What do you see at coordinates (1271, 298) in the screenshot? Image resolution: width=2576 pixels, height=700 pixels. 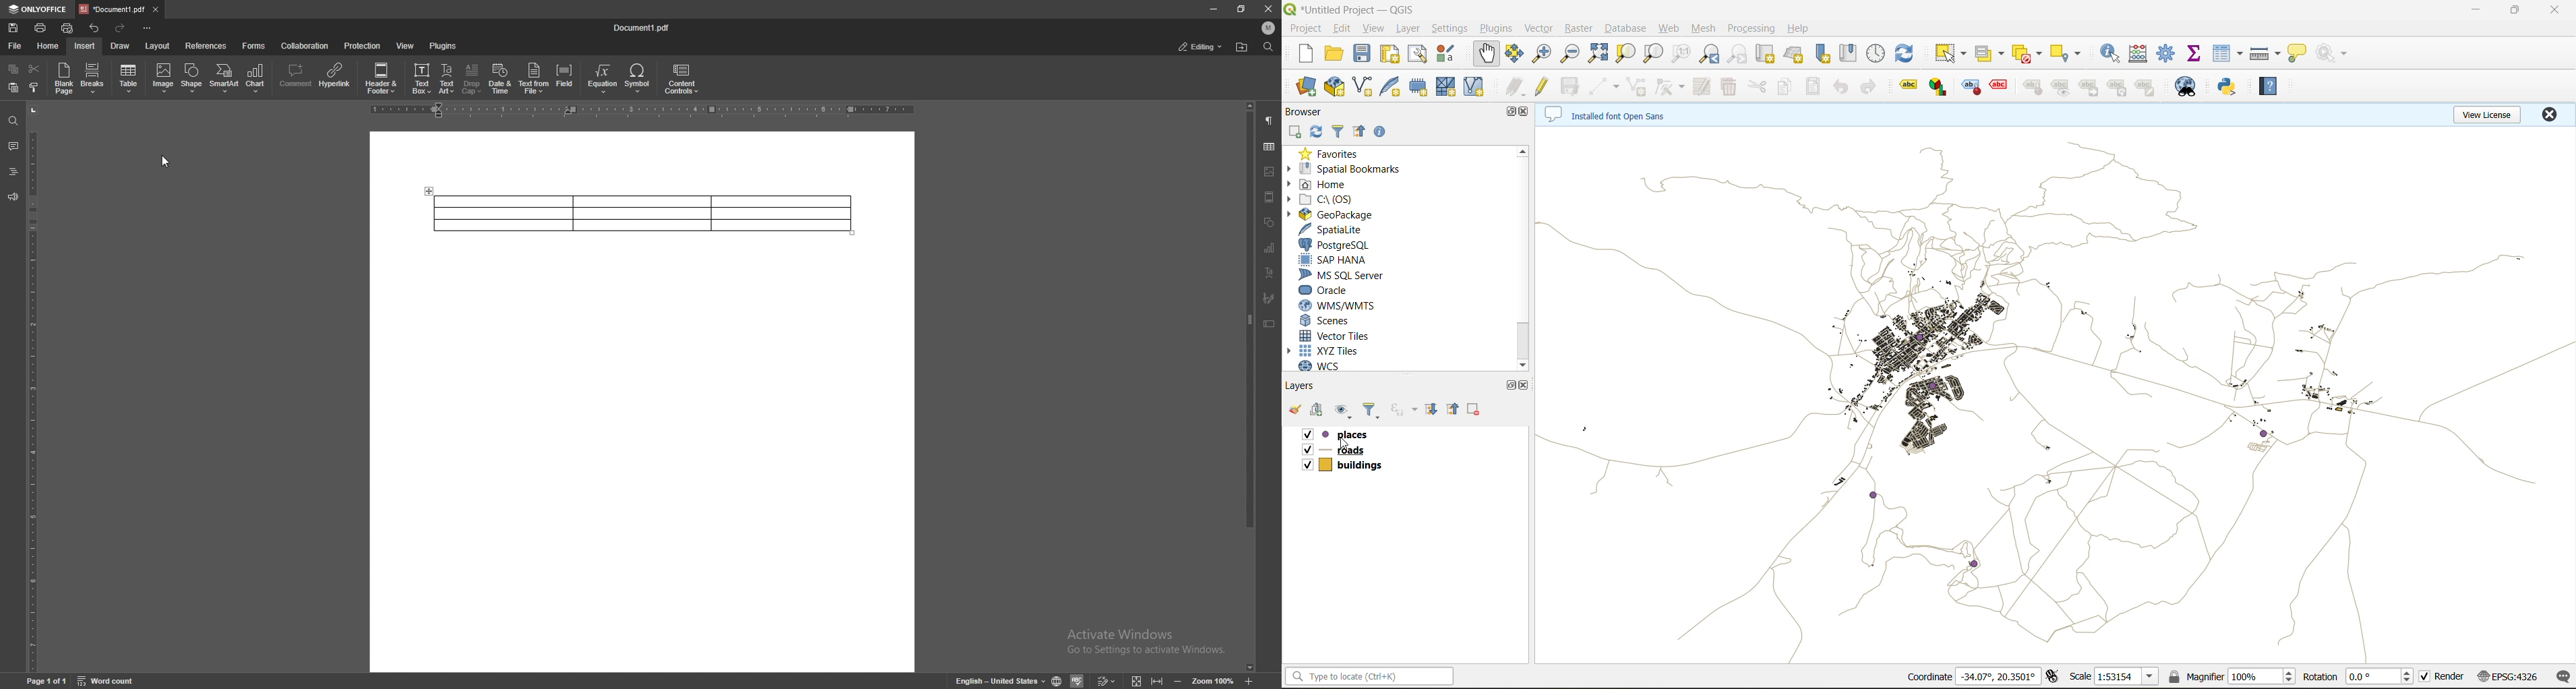 I see `signature field` at bounding box center [1271, 298].